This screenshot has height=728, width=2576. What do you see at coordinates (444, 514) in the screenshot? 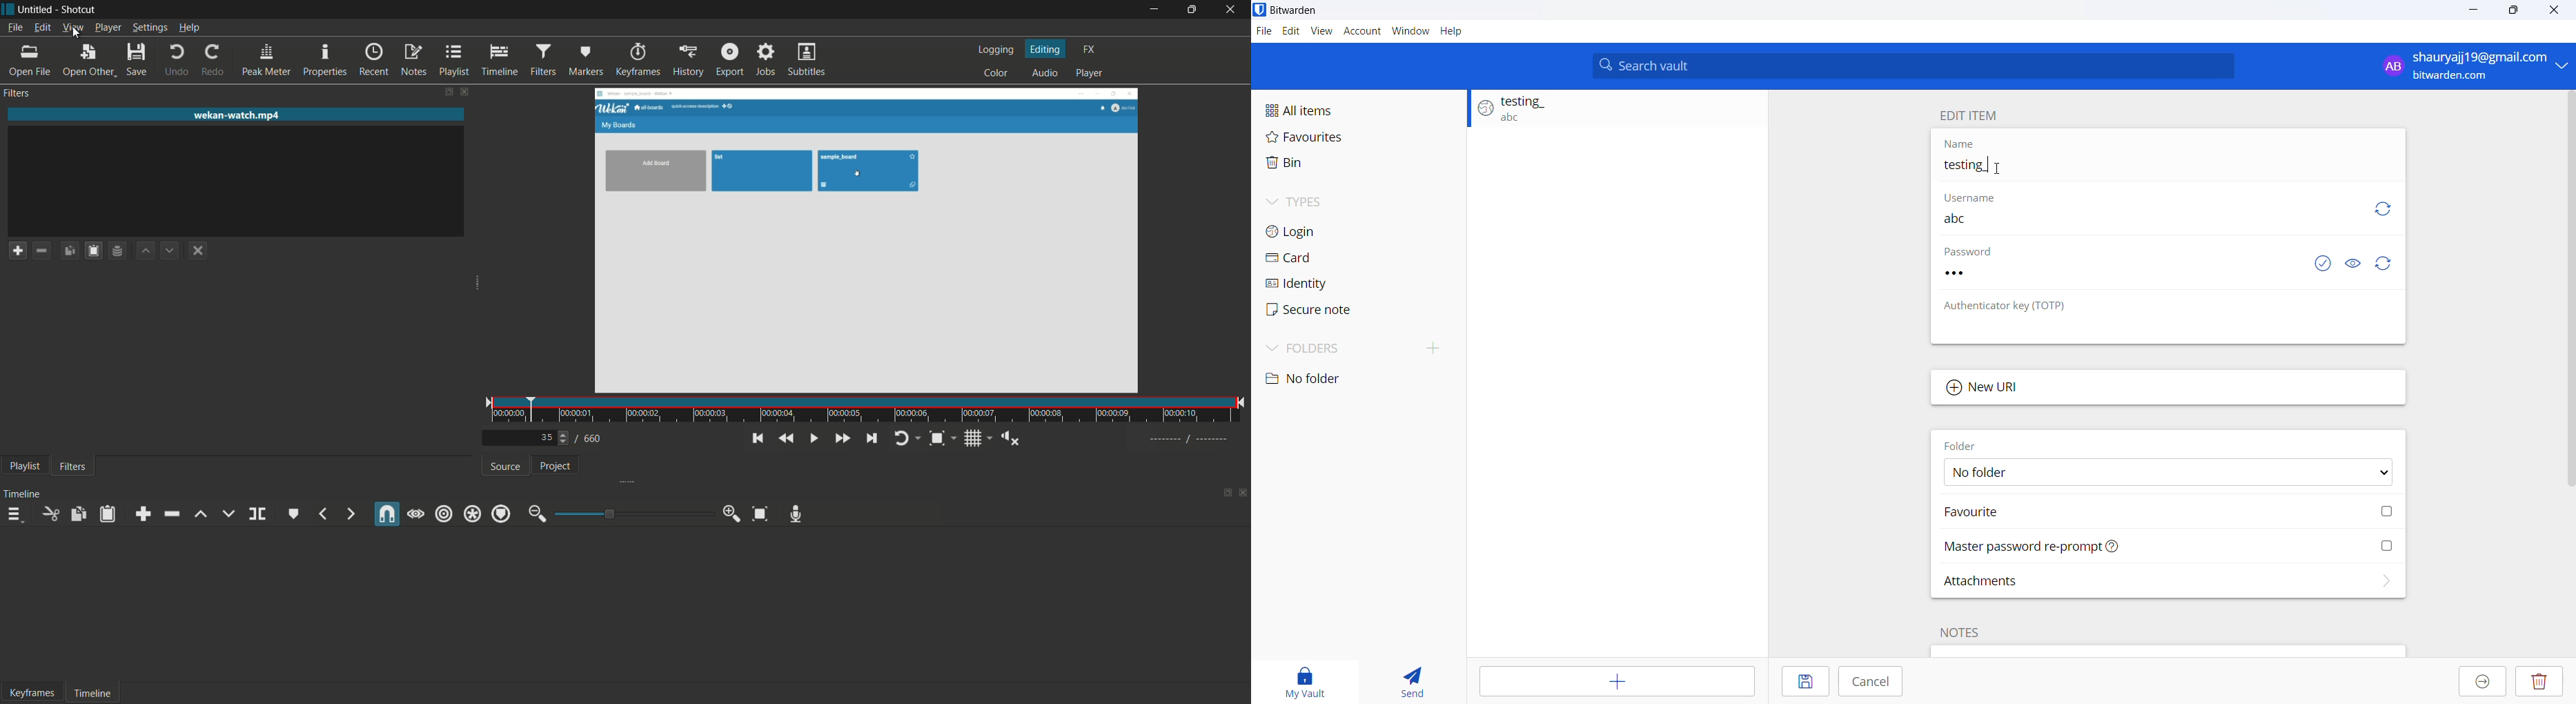
I see `ripple` at bounding box center [444, 514].